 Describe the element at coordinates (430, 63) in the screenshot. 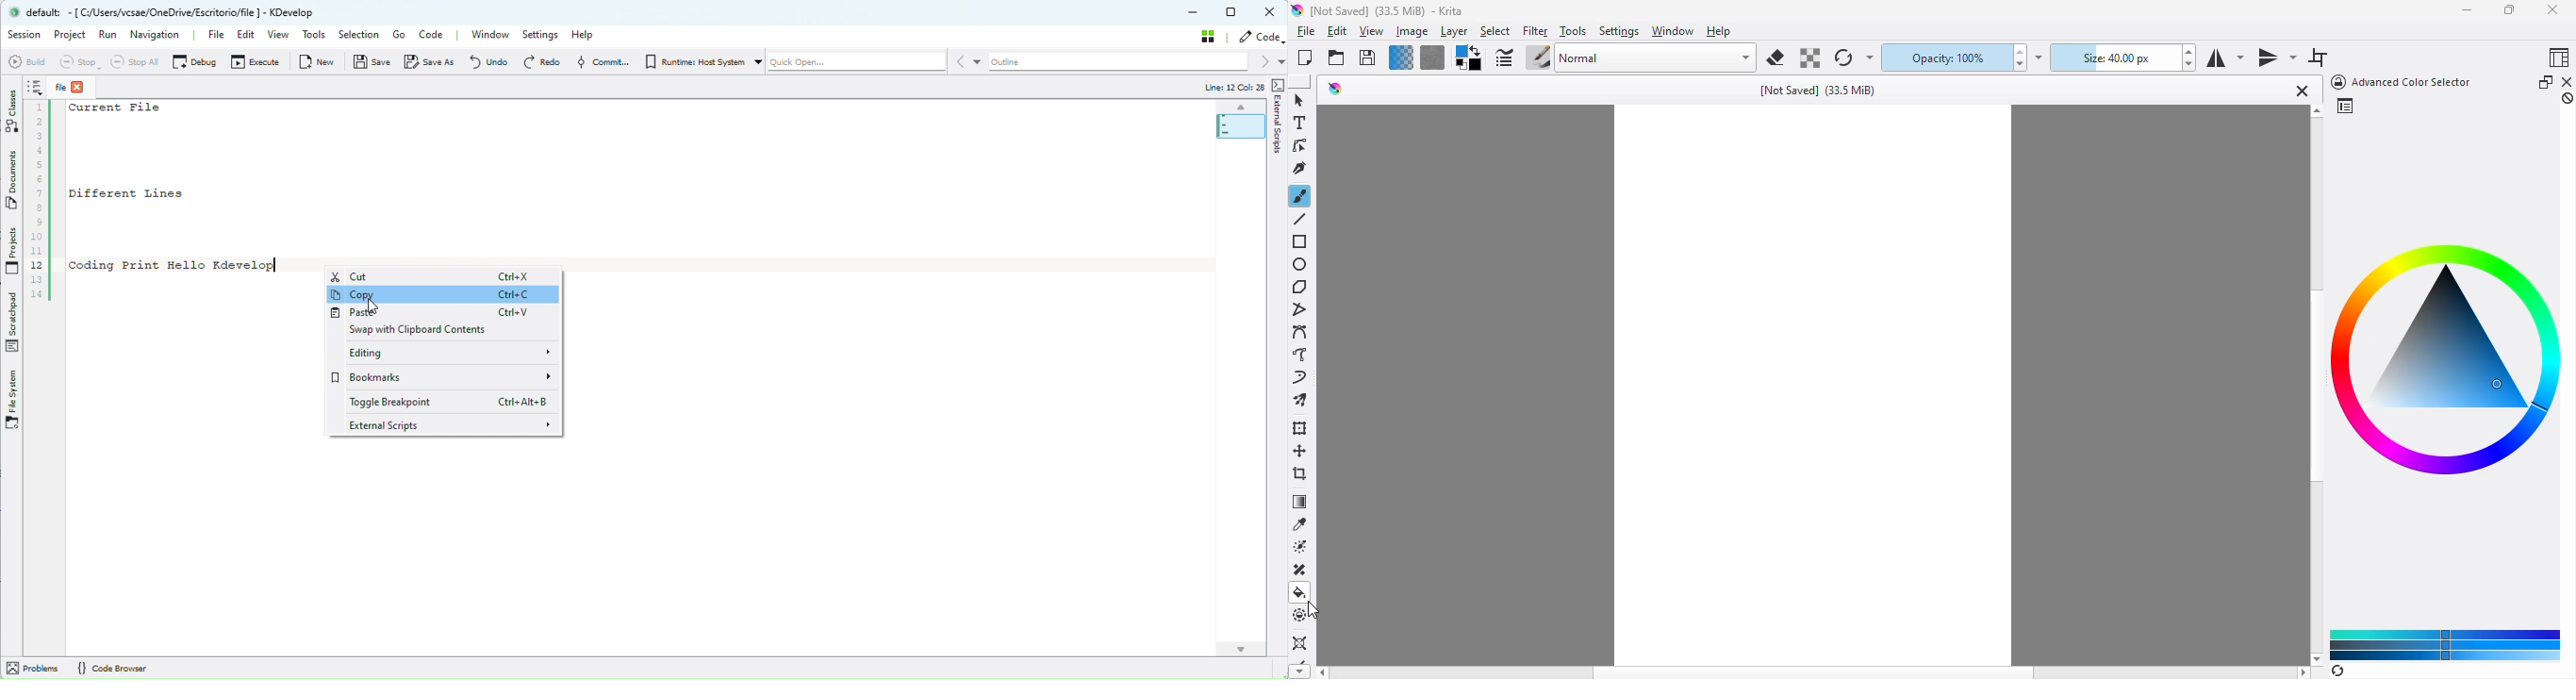

I see `Save as` at that location.